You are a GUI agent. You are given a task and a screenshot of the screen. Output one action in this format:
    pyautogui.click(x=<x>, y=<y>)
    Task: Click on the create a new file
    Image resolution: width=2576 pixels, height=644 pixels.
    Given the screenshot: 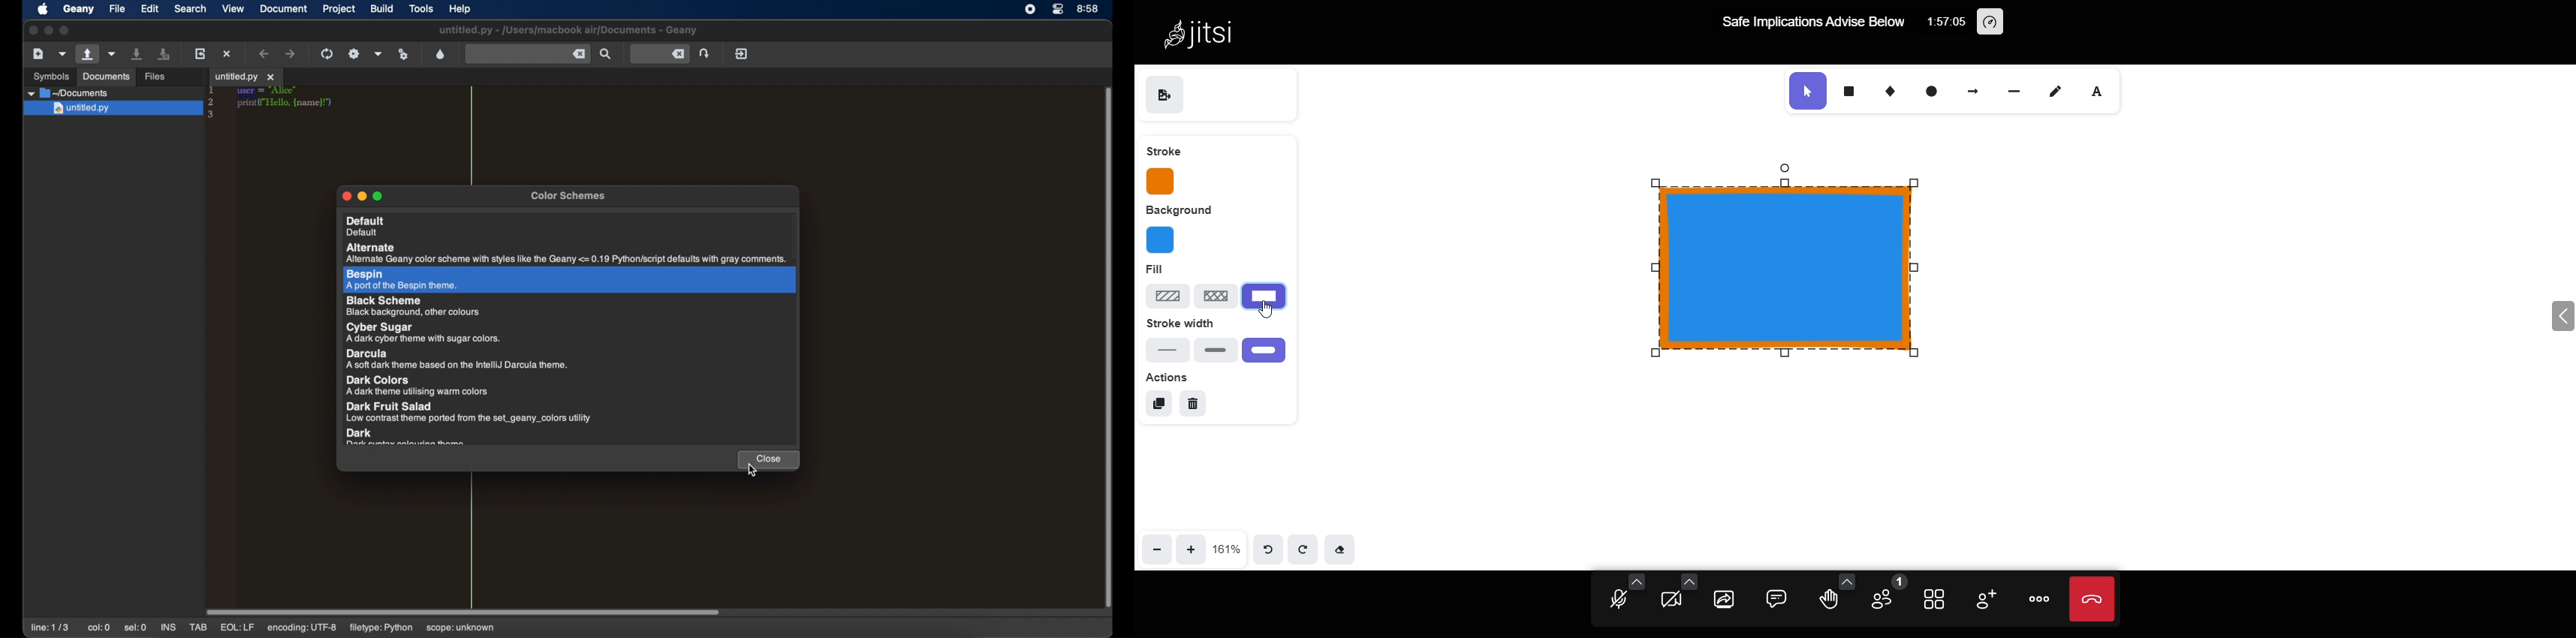 What is the action you would take?
    pyautogui.click(x=38, y=53)
    